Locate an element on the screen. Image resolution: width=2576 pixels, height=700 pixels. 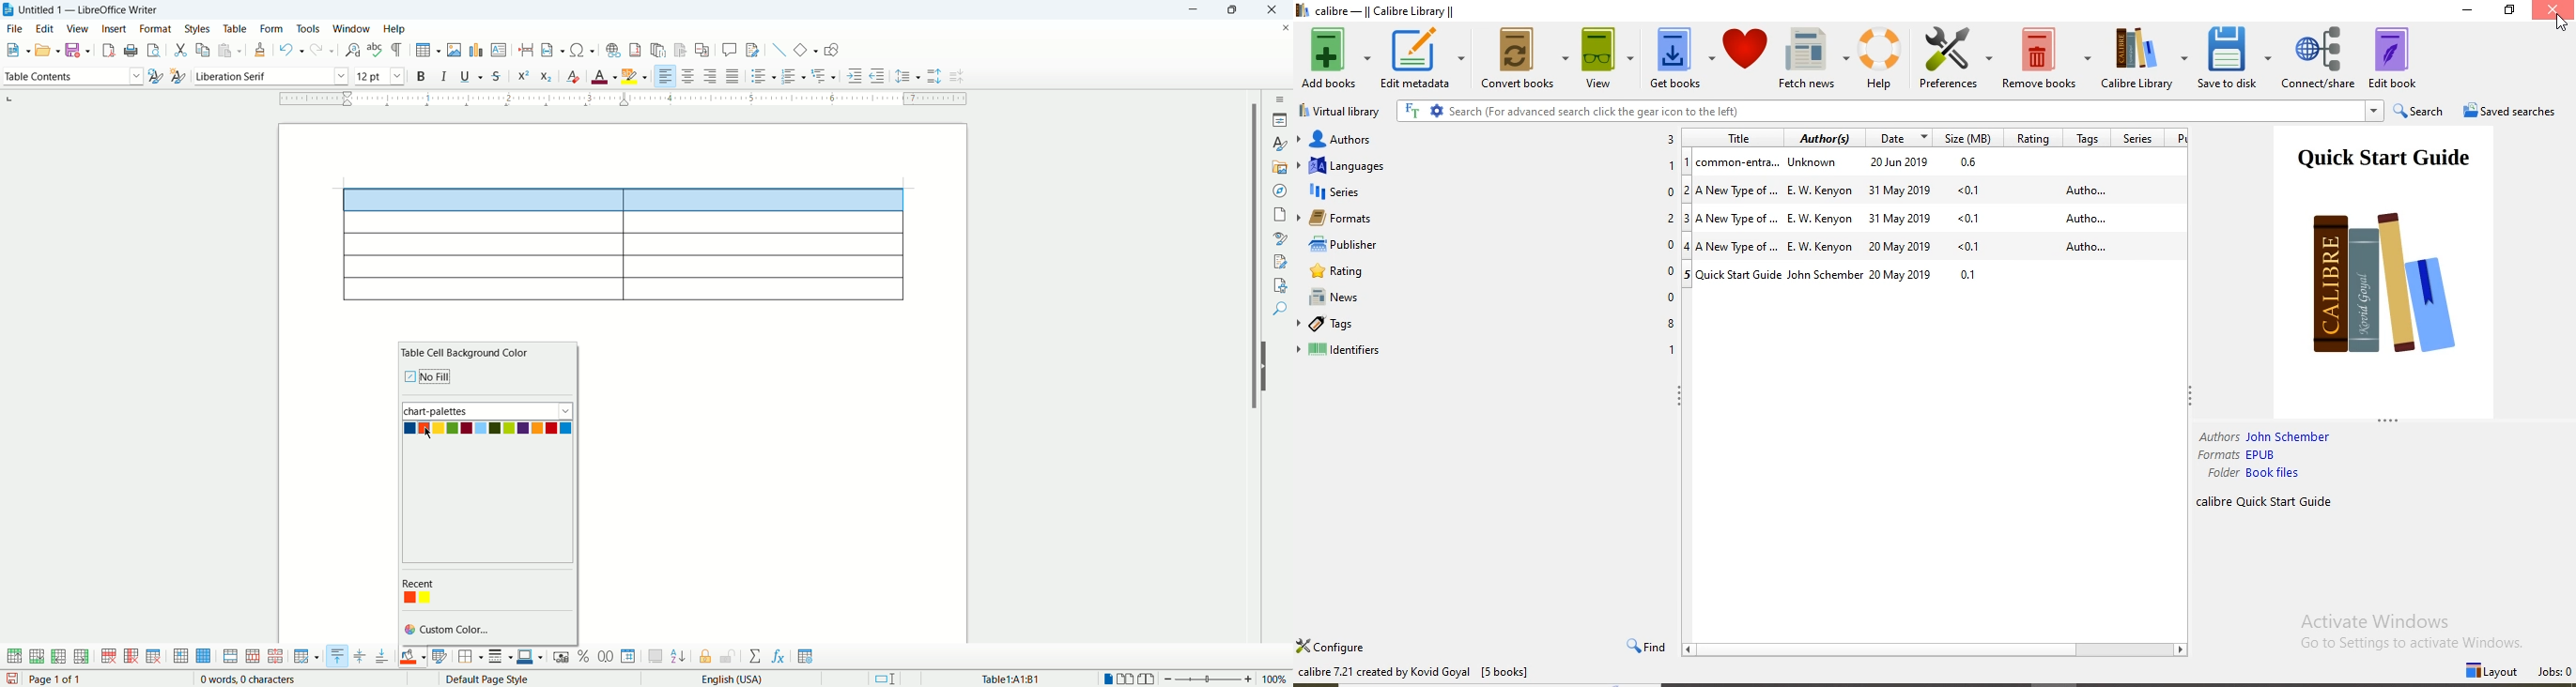
new is located at coordinates (16, 50).